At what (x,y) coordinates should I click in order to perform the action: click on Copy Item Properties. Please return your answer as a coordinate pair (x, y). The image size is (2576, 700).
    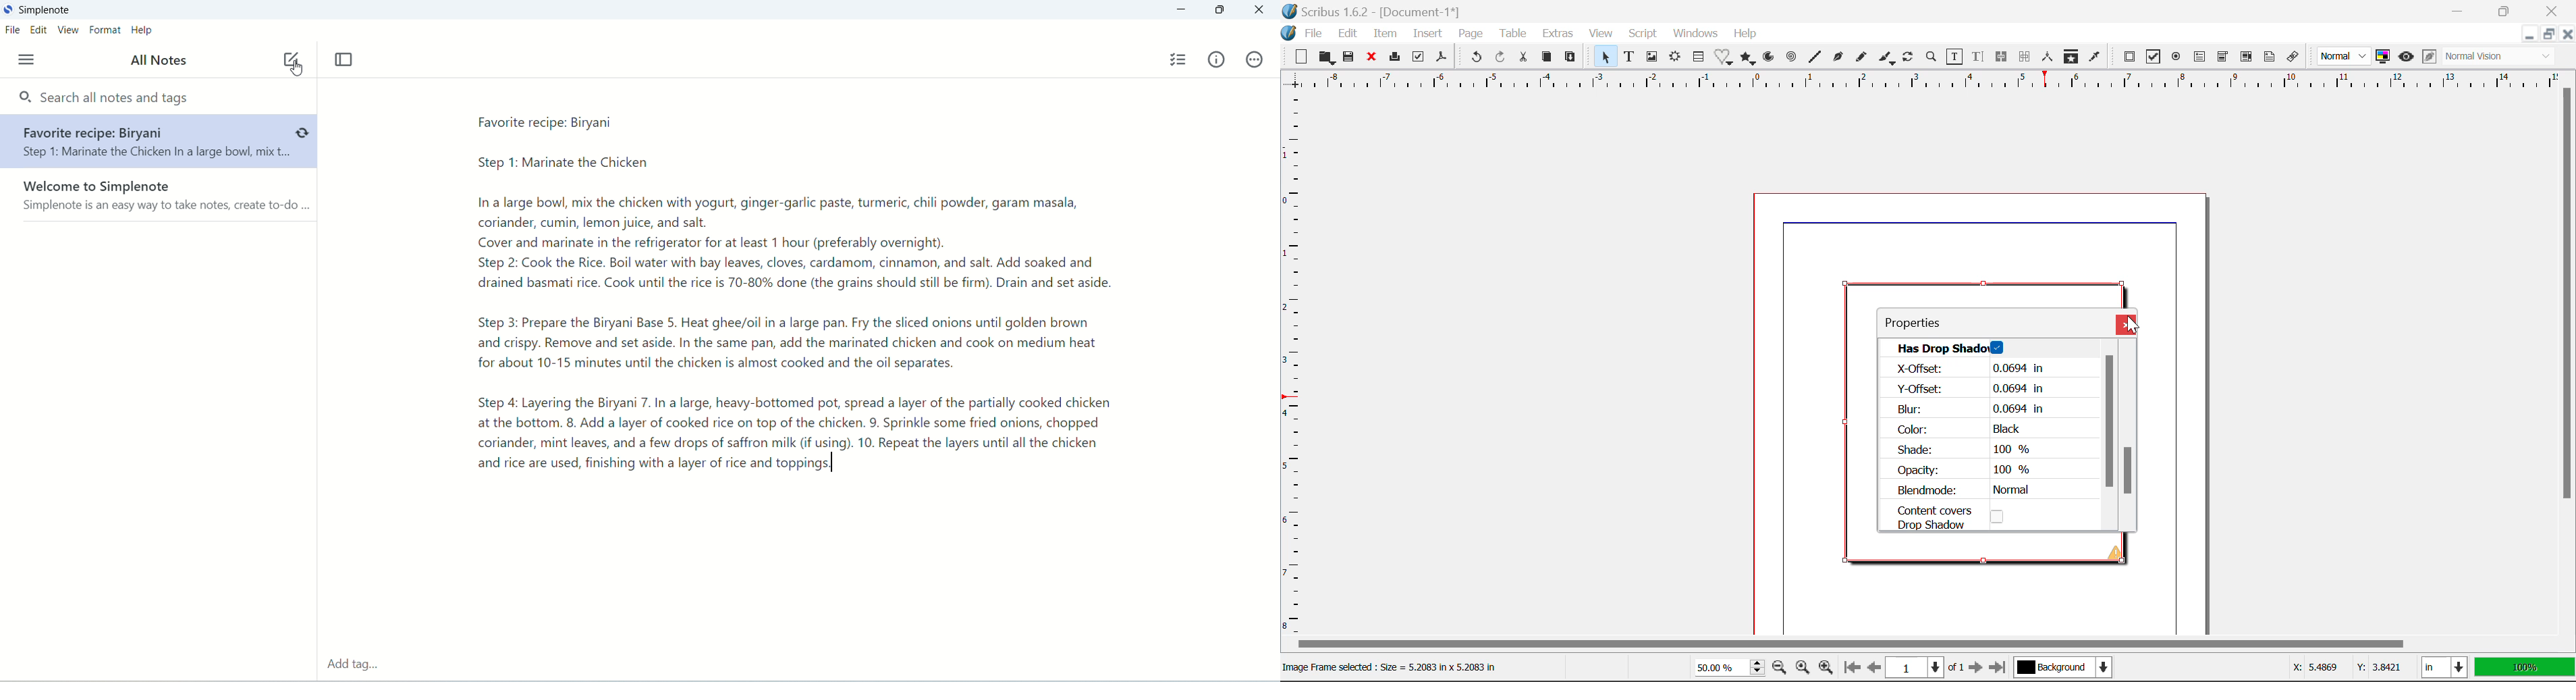
    Looking at the image, I should click on (2069, 57).